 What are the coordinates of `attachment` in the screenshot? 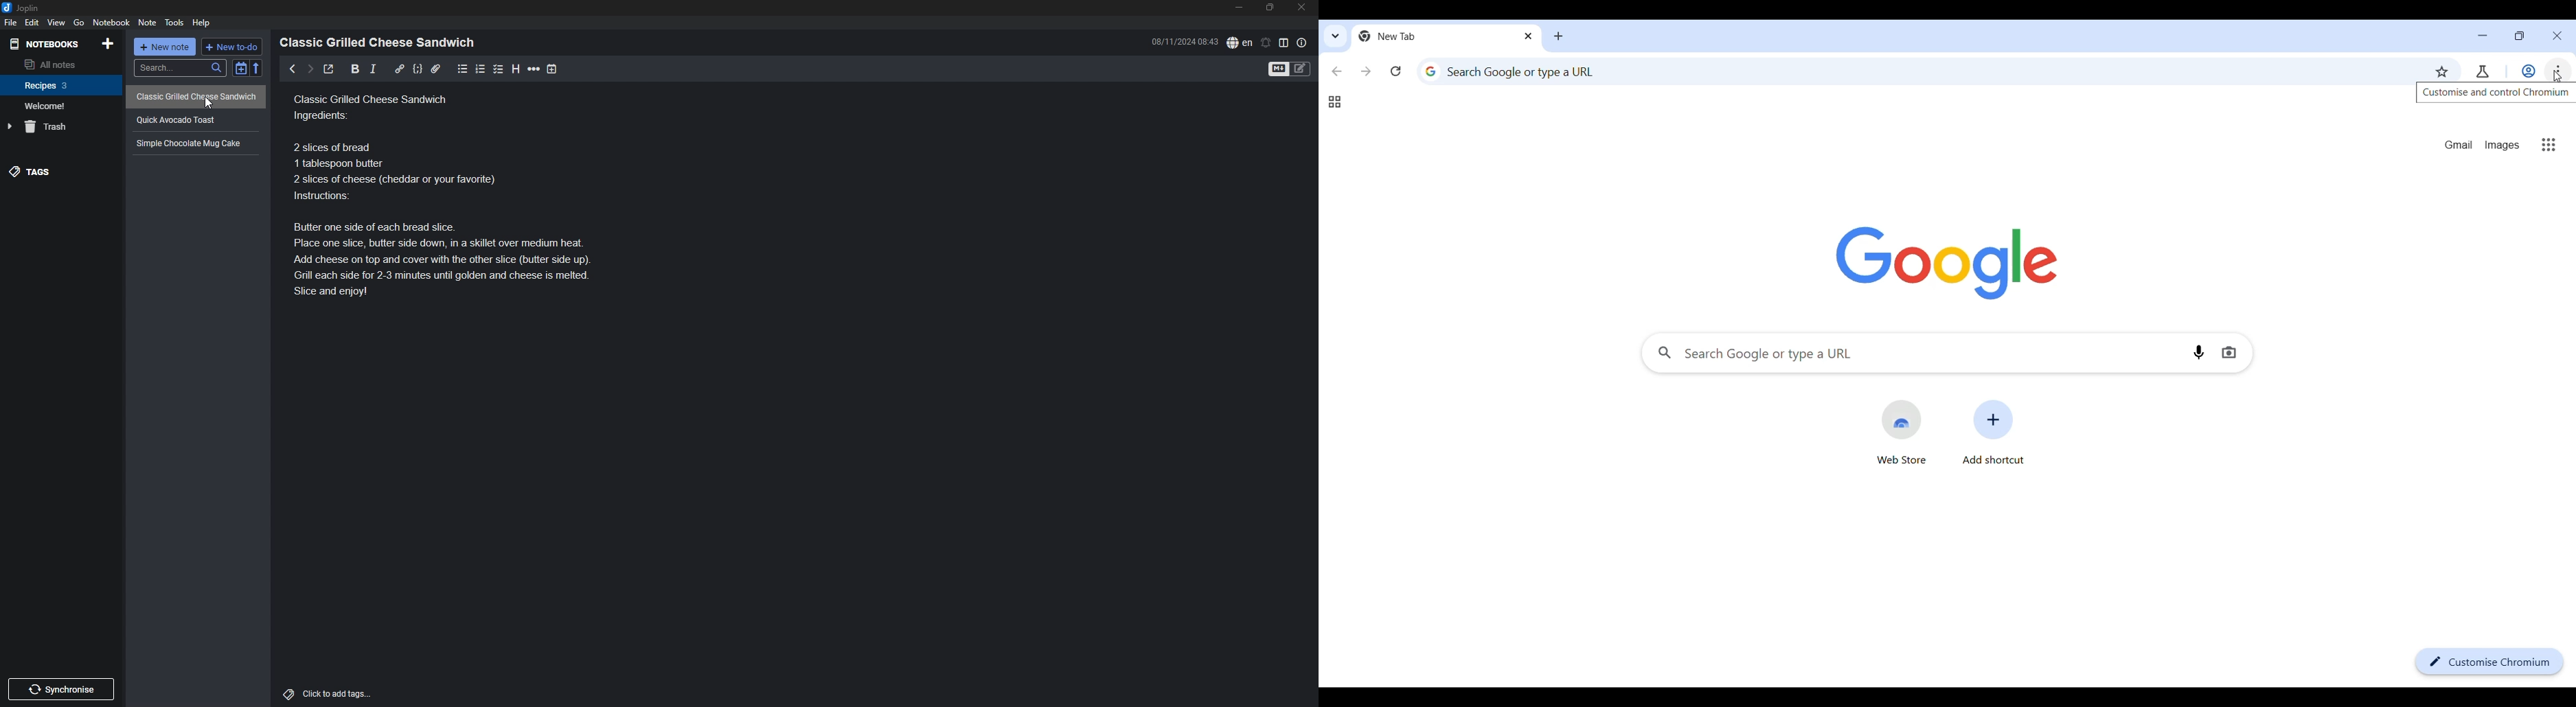 It's located at (435, 69).